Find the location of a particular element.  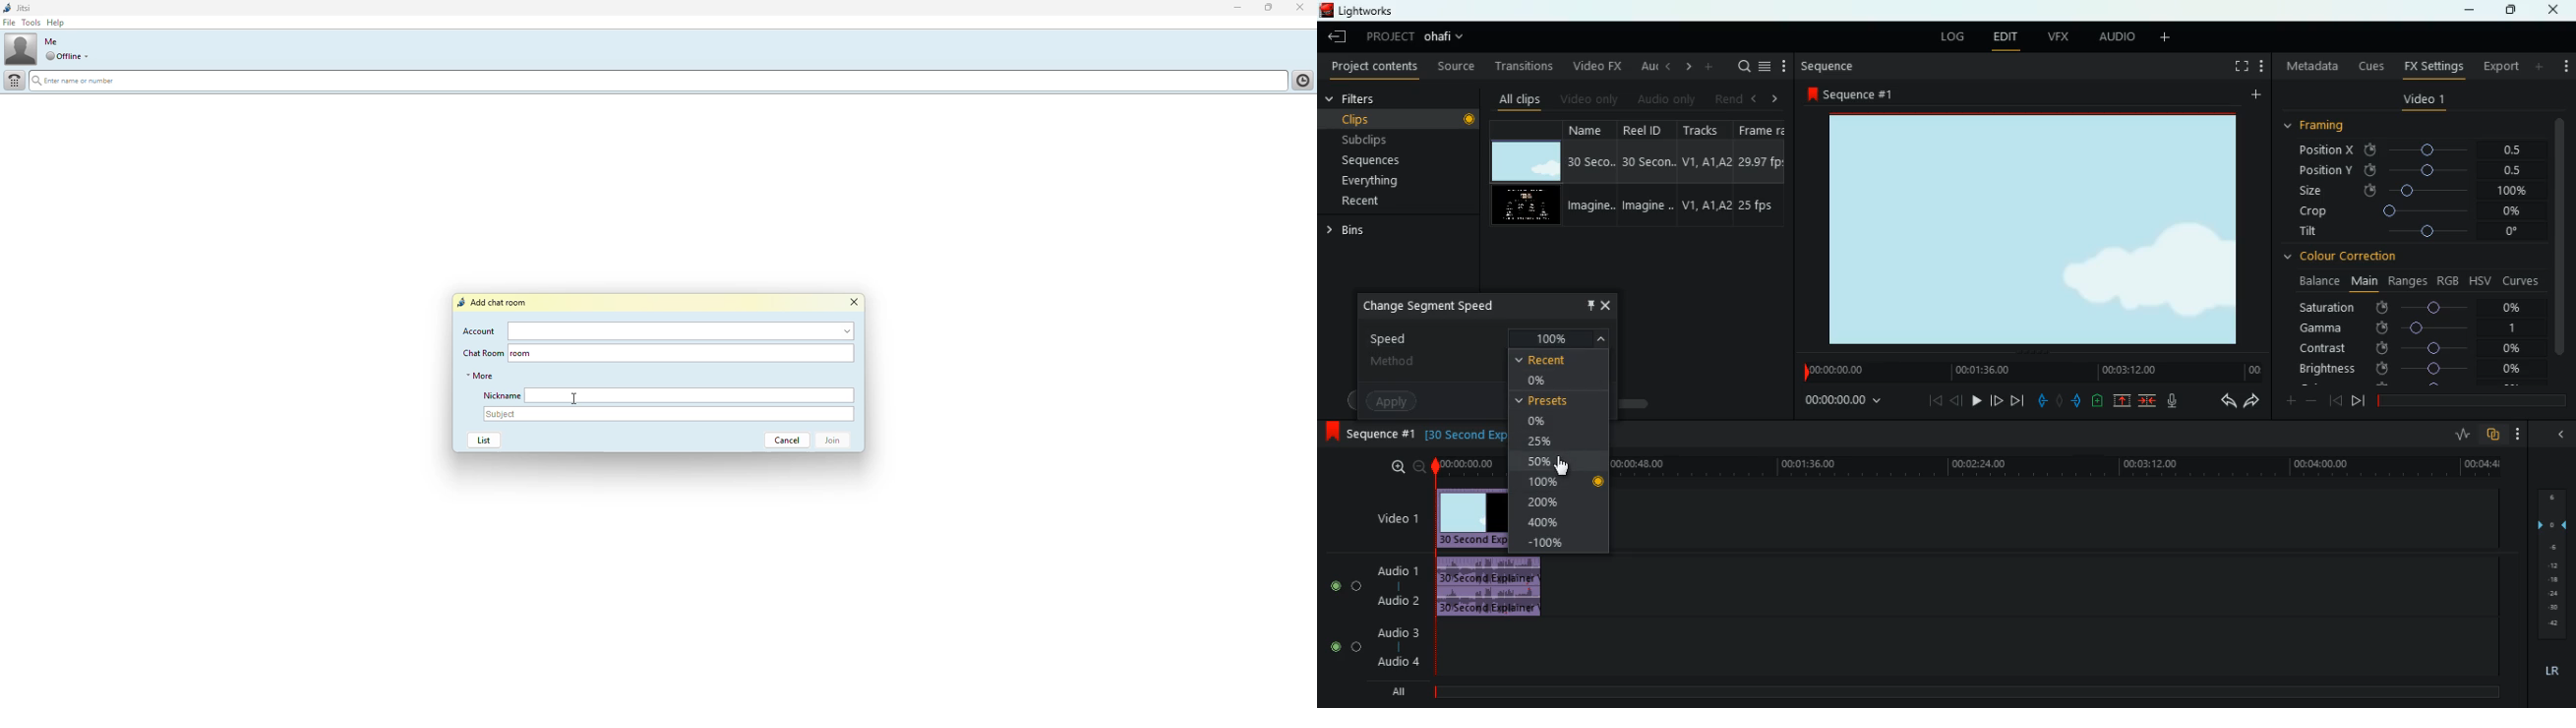

filters is located at coordinates (1358, 99).